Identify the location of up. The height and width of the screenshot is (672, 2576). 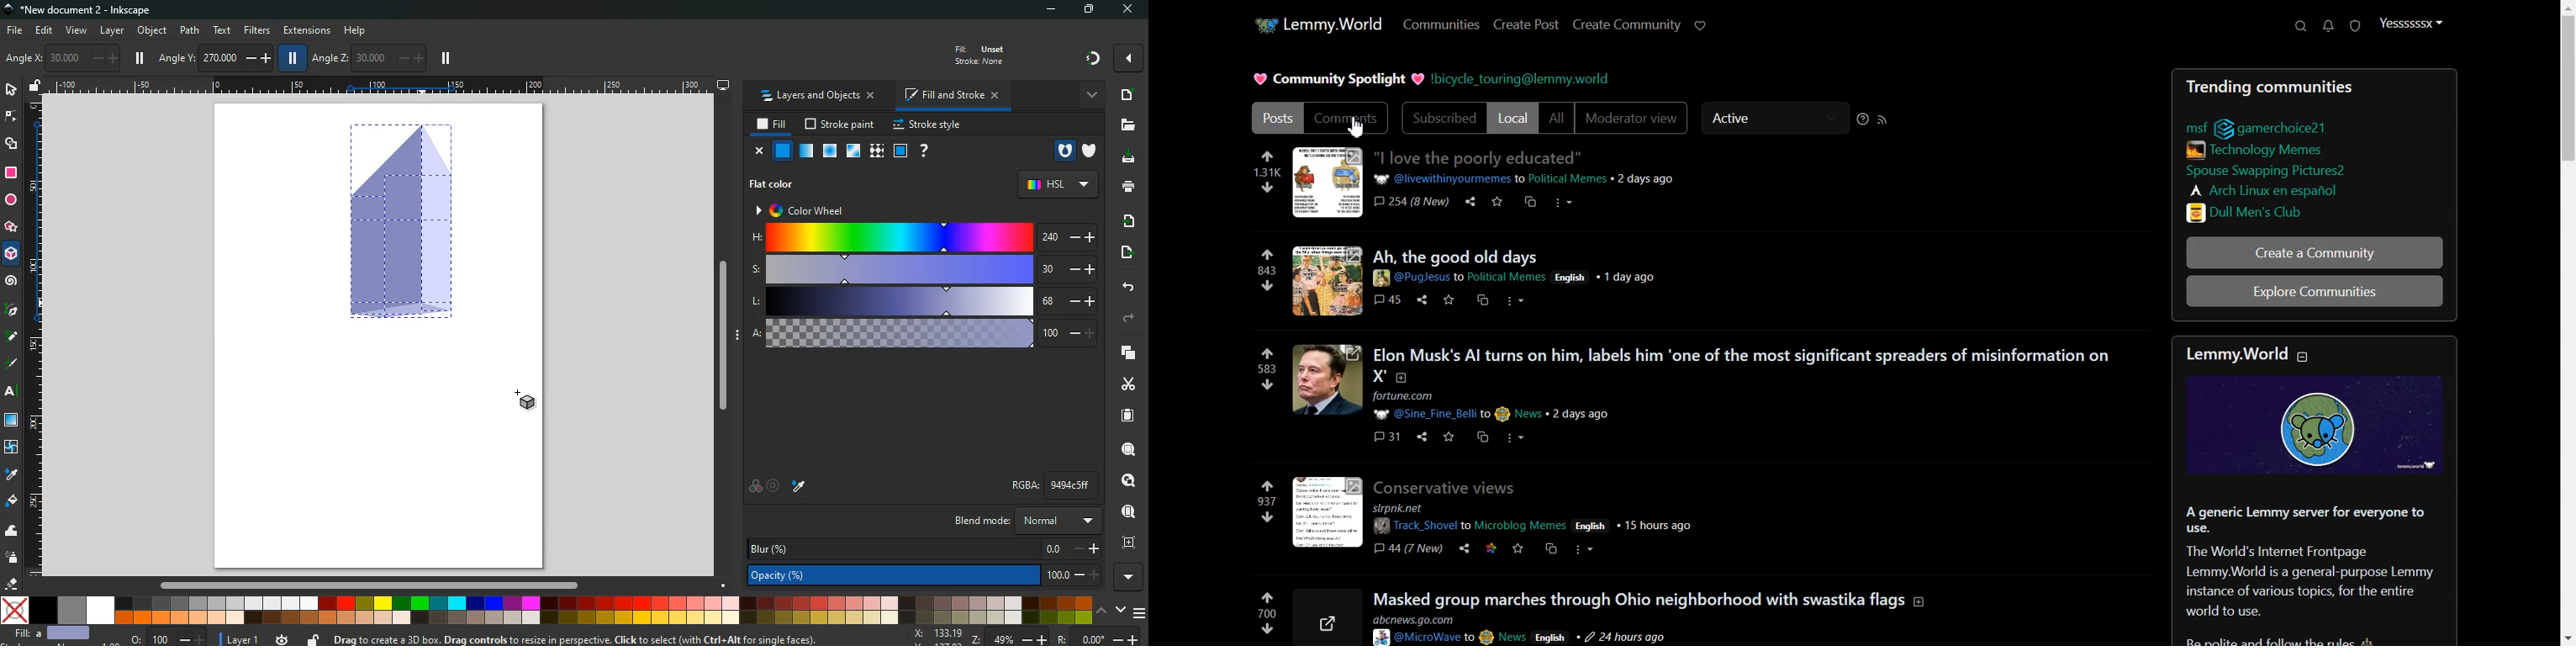
(1102, 612).